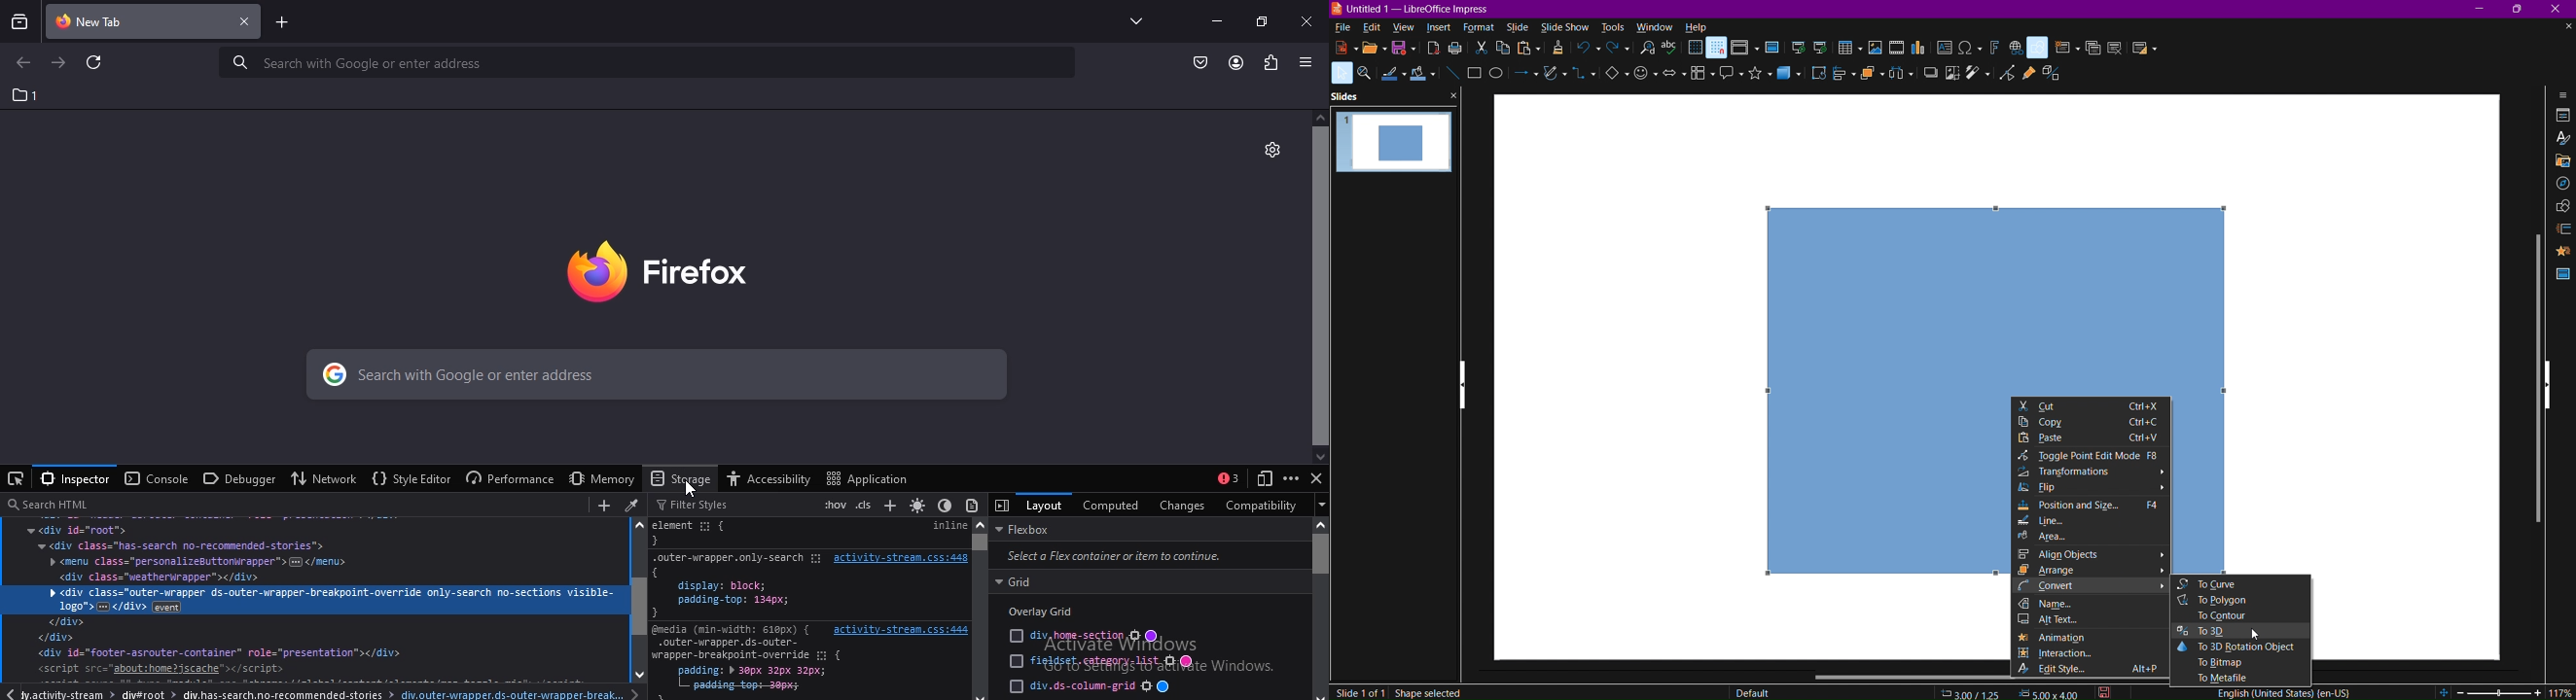 The width and height of the screenshot is (2576, 700). What do you see at coordinates (1201, 61) in the screenshot?
I see `save to pocket` at bounding box center [1201, 61].